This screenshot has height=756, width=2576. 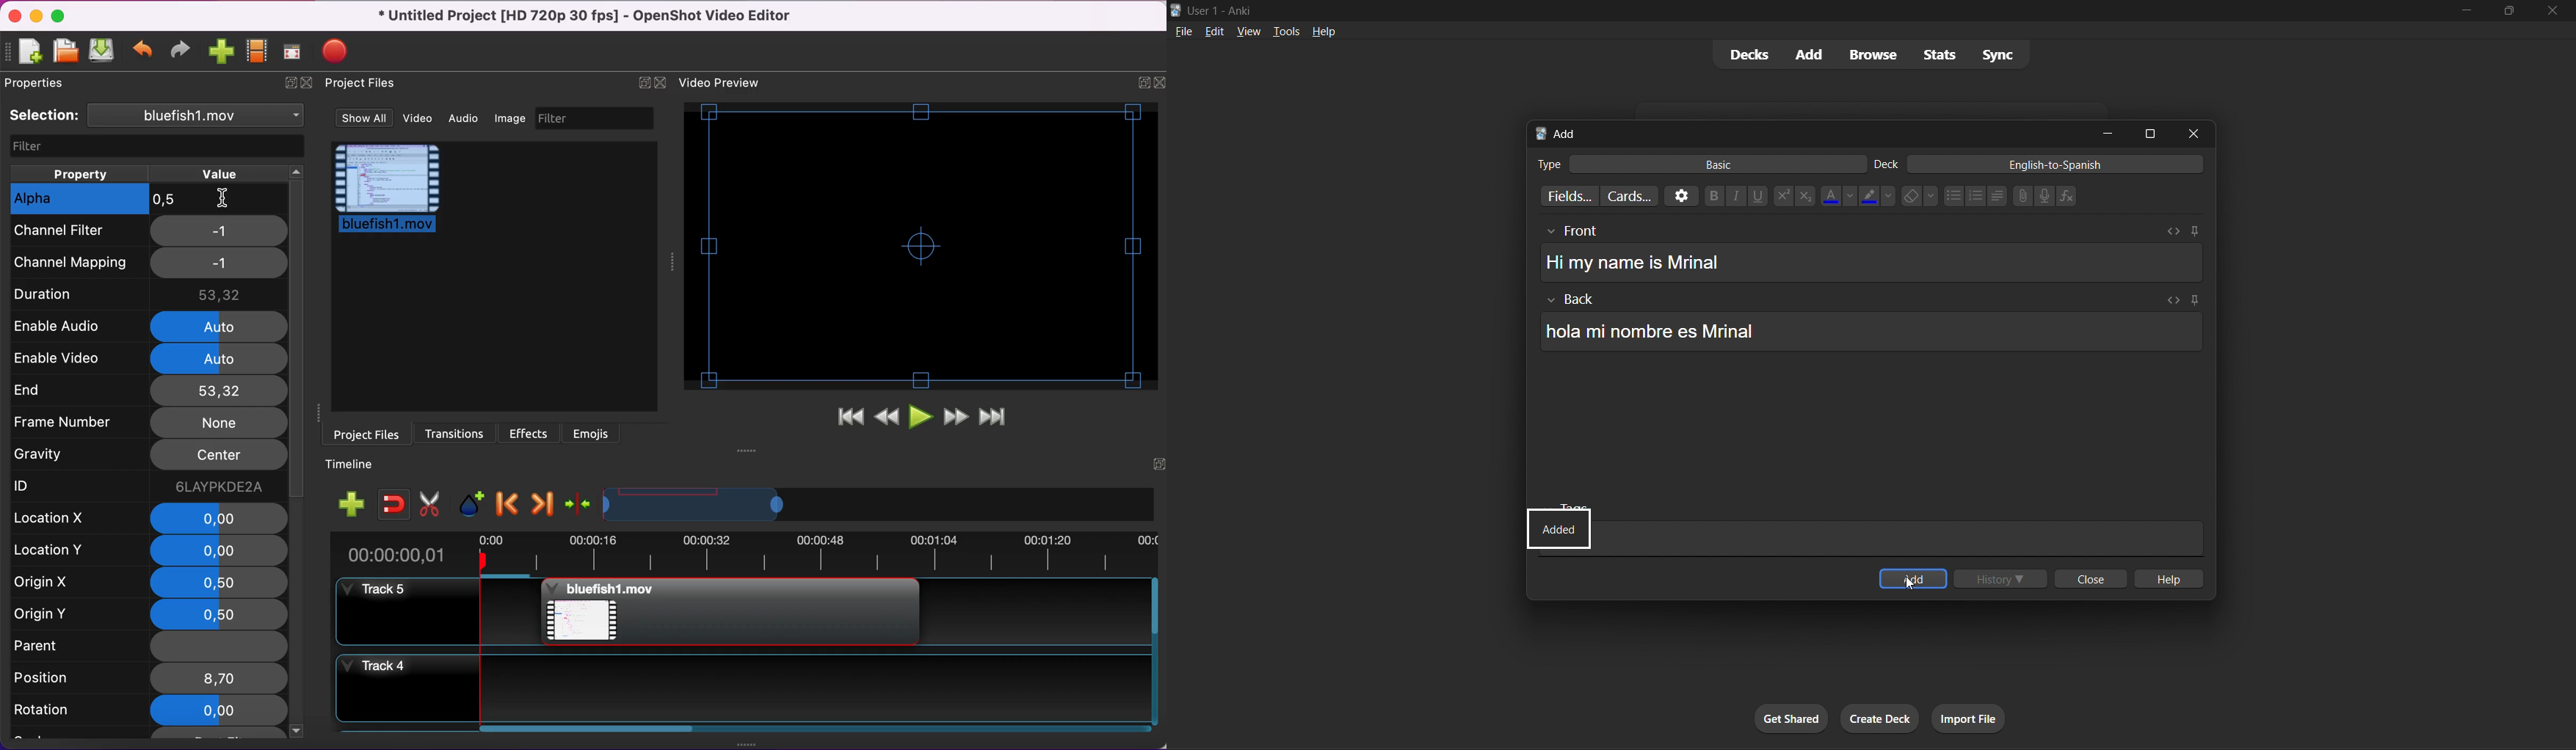 I want to click on help, so click(x=1320, y=29).